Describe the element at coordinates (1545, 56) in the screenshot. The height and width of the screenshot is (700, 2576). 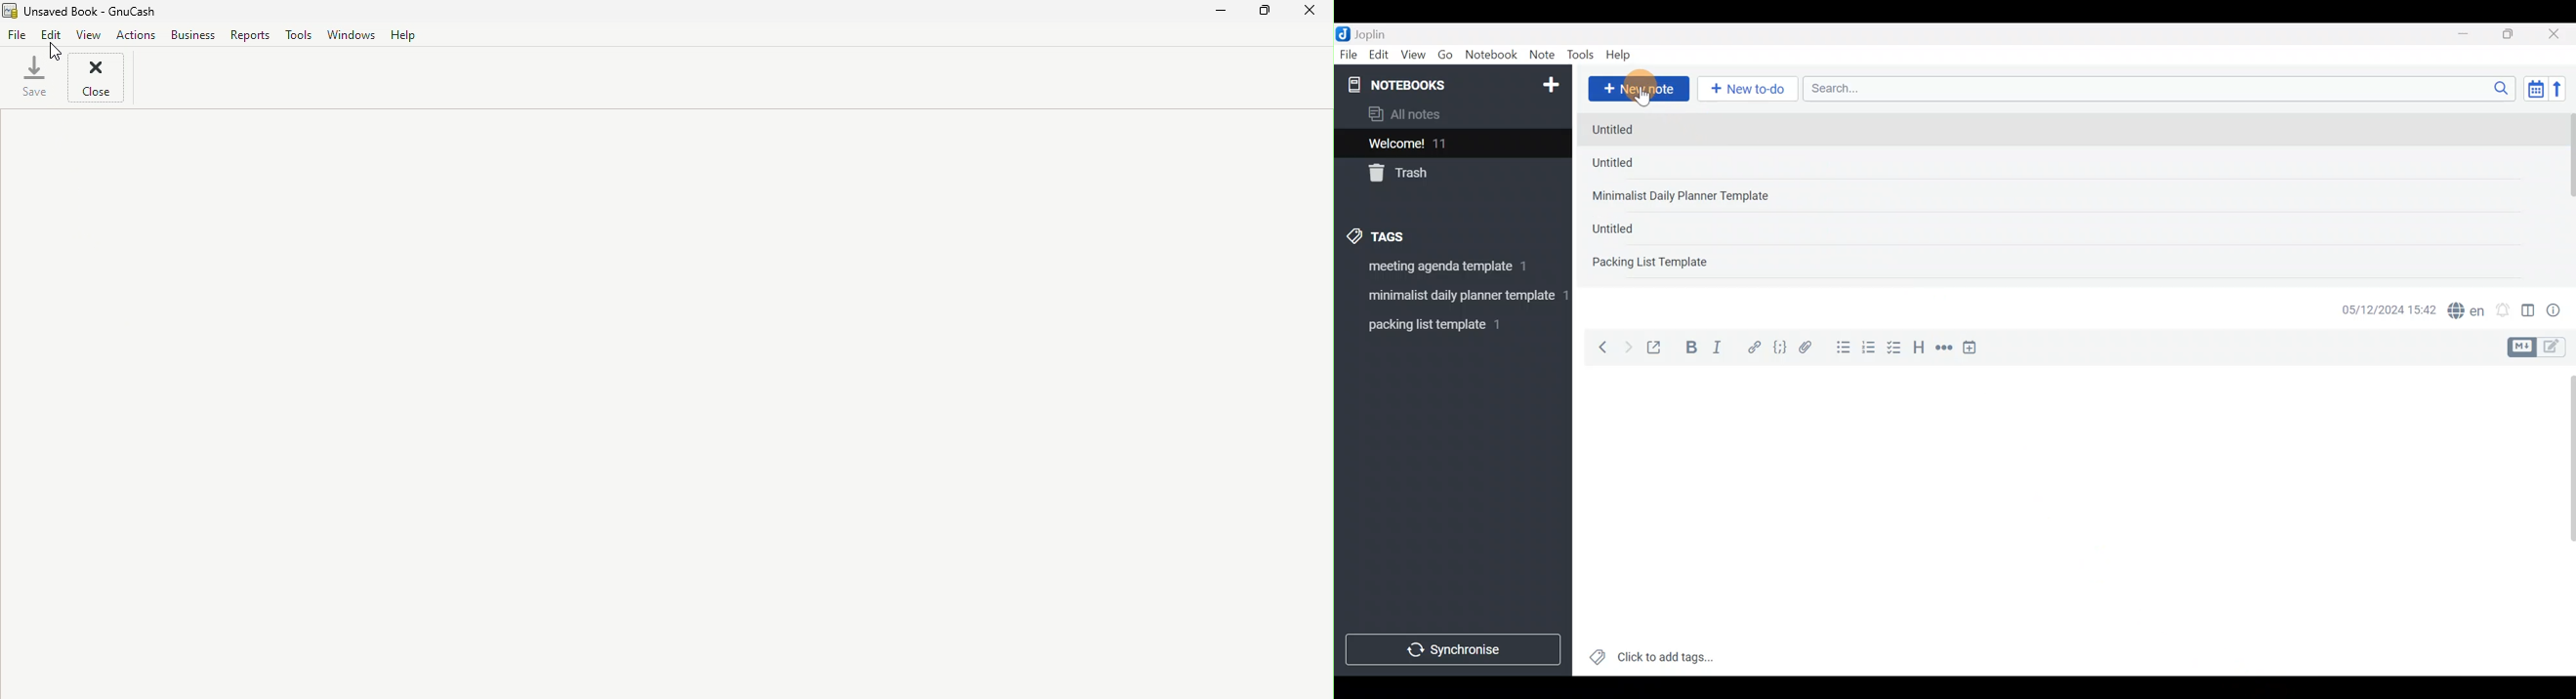
I see `Note` at that location.